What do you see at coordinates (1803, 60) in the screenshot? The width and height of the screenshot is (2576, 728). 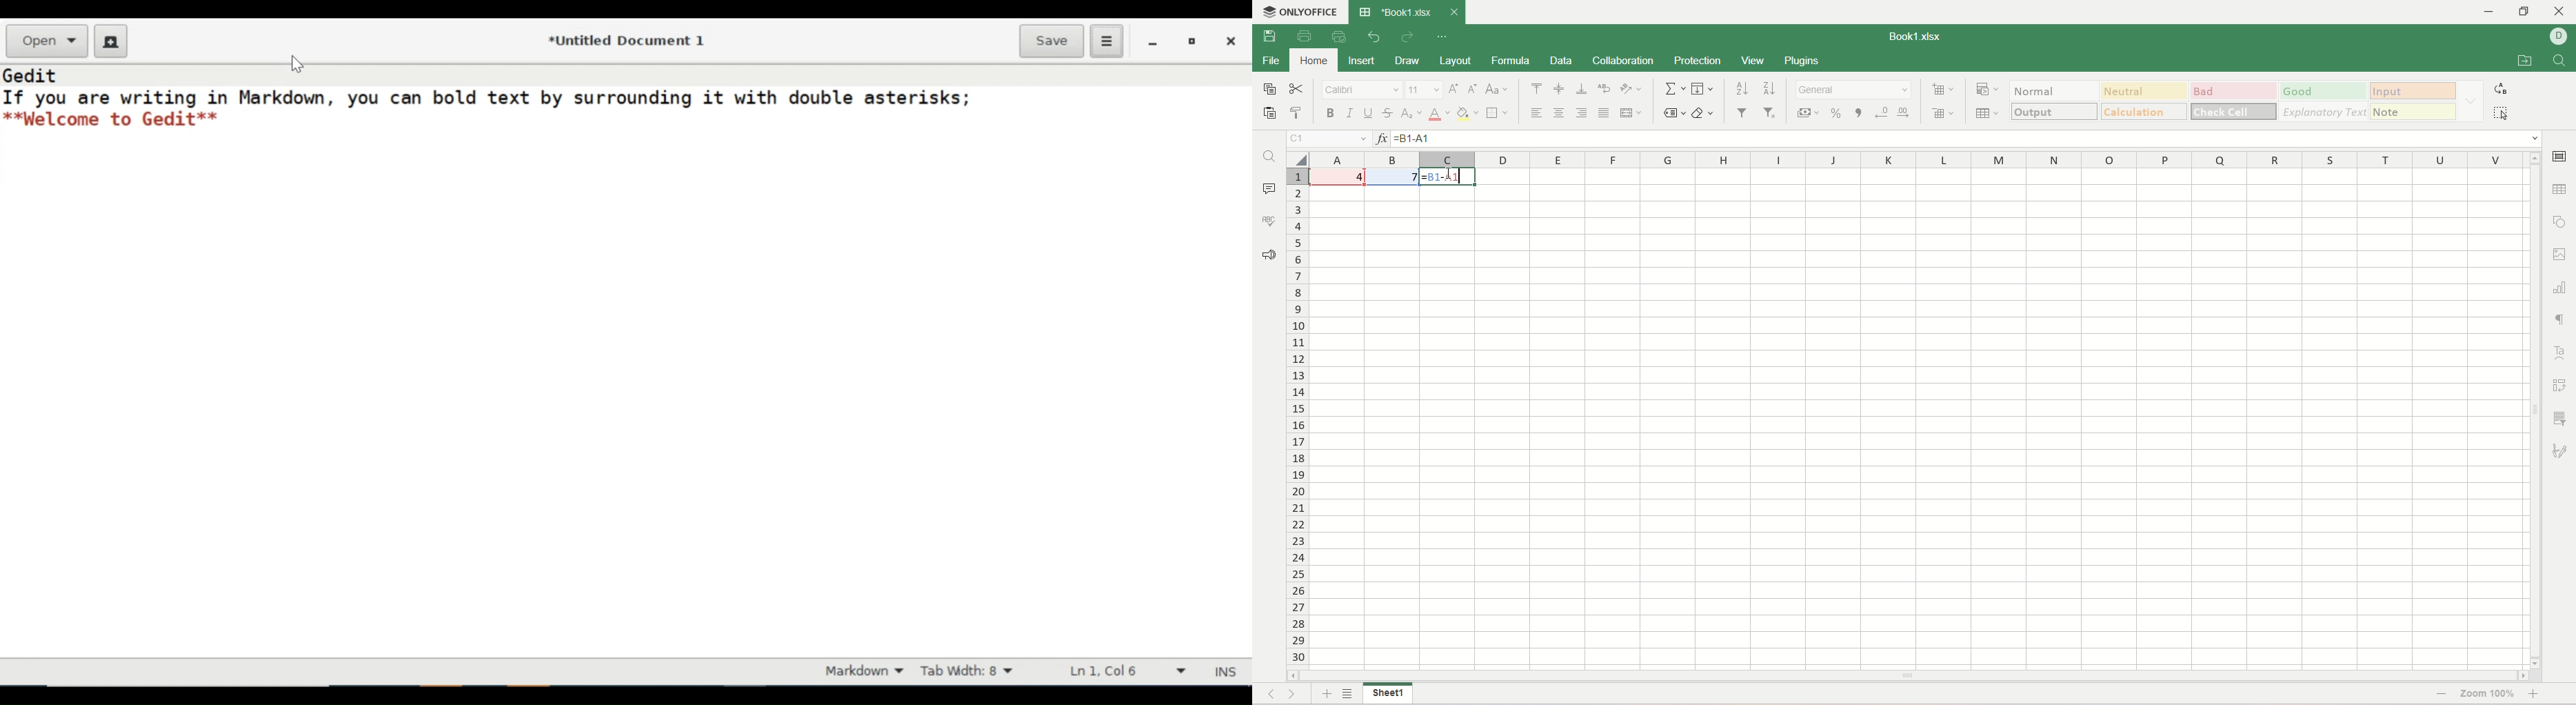 I see `Plugins` at bounding box center [1803, 60].